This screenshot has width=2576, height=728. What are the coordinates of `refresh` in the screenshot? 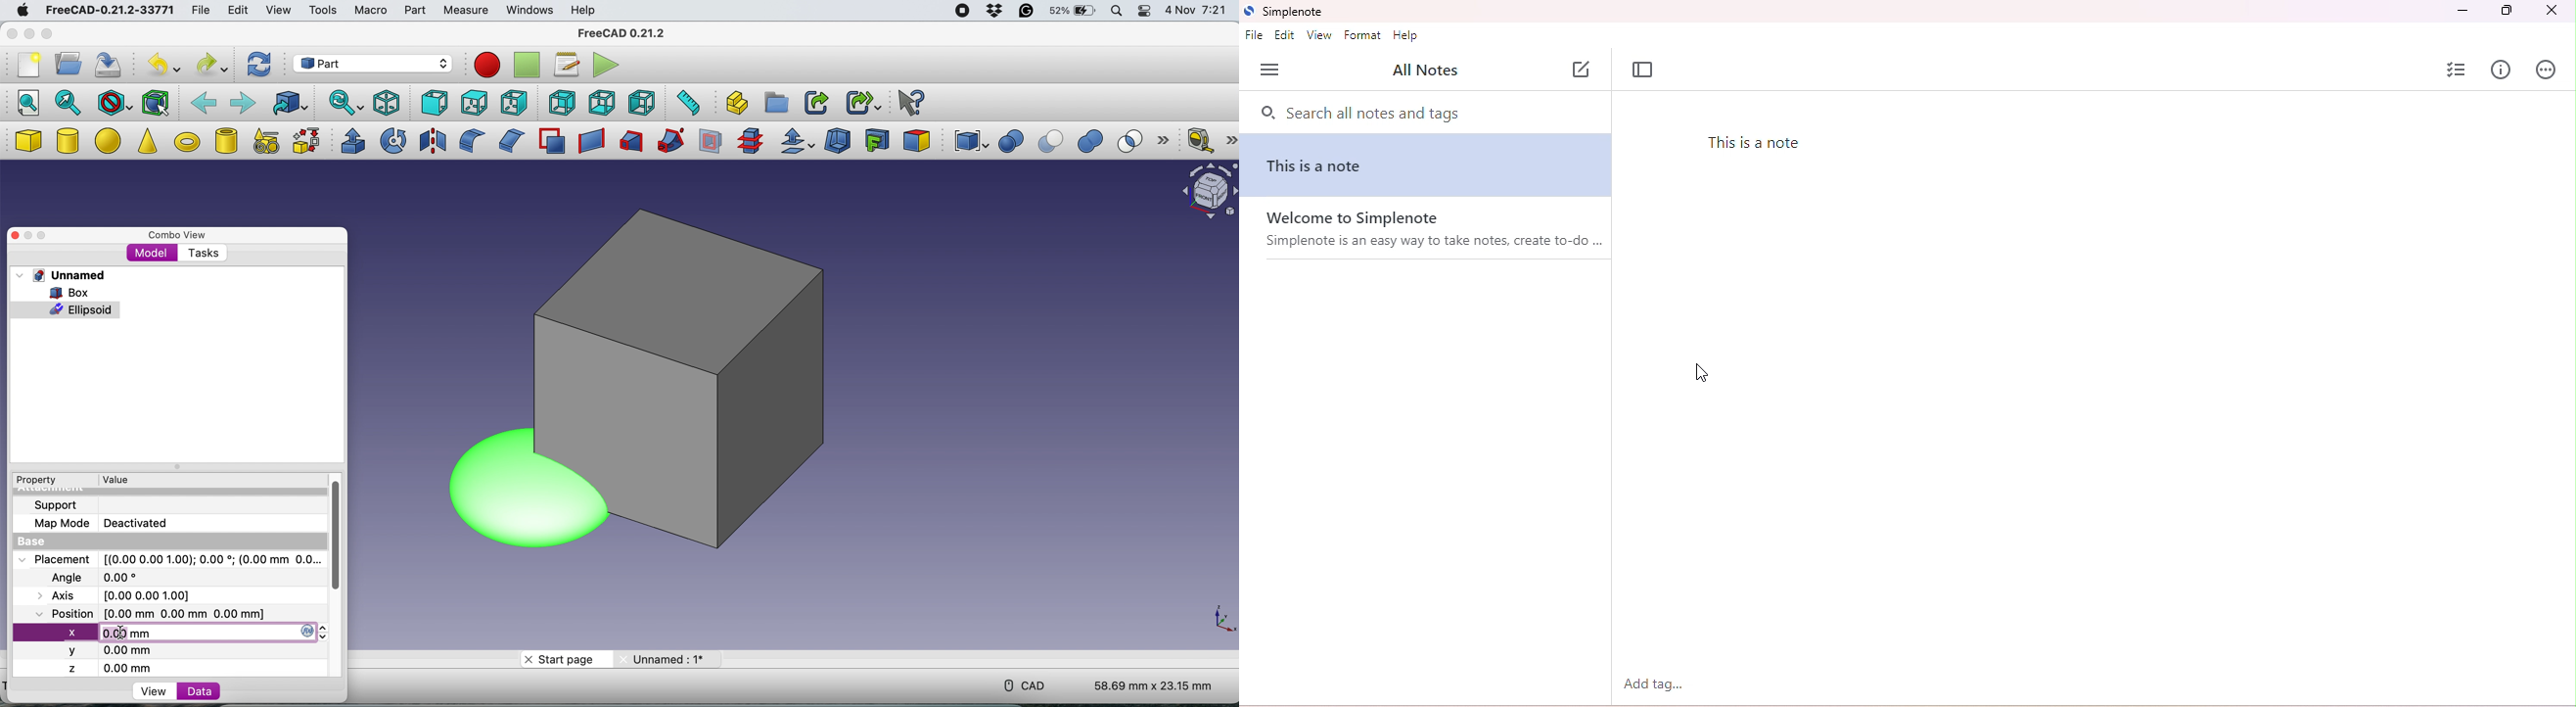 It's located at (259, 65).